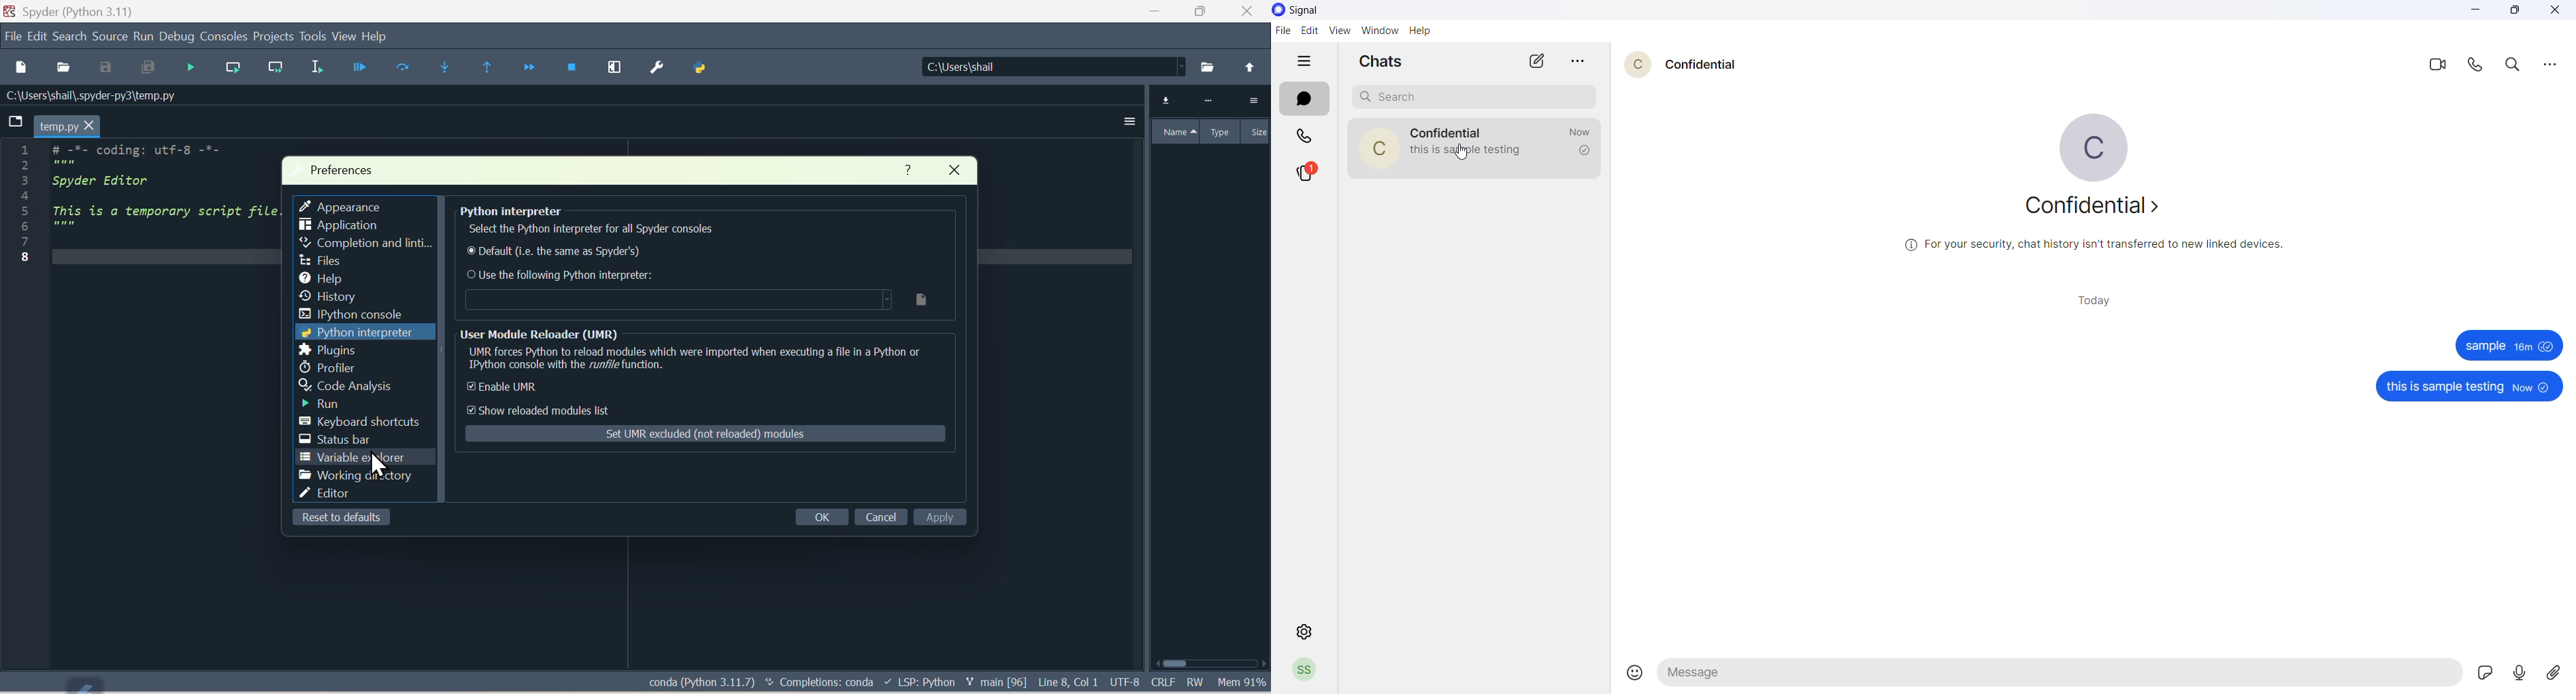  What do you see at coordinates (2060, 673) in the screenshot?
I see `message box` at bounding box center [2060, 673].